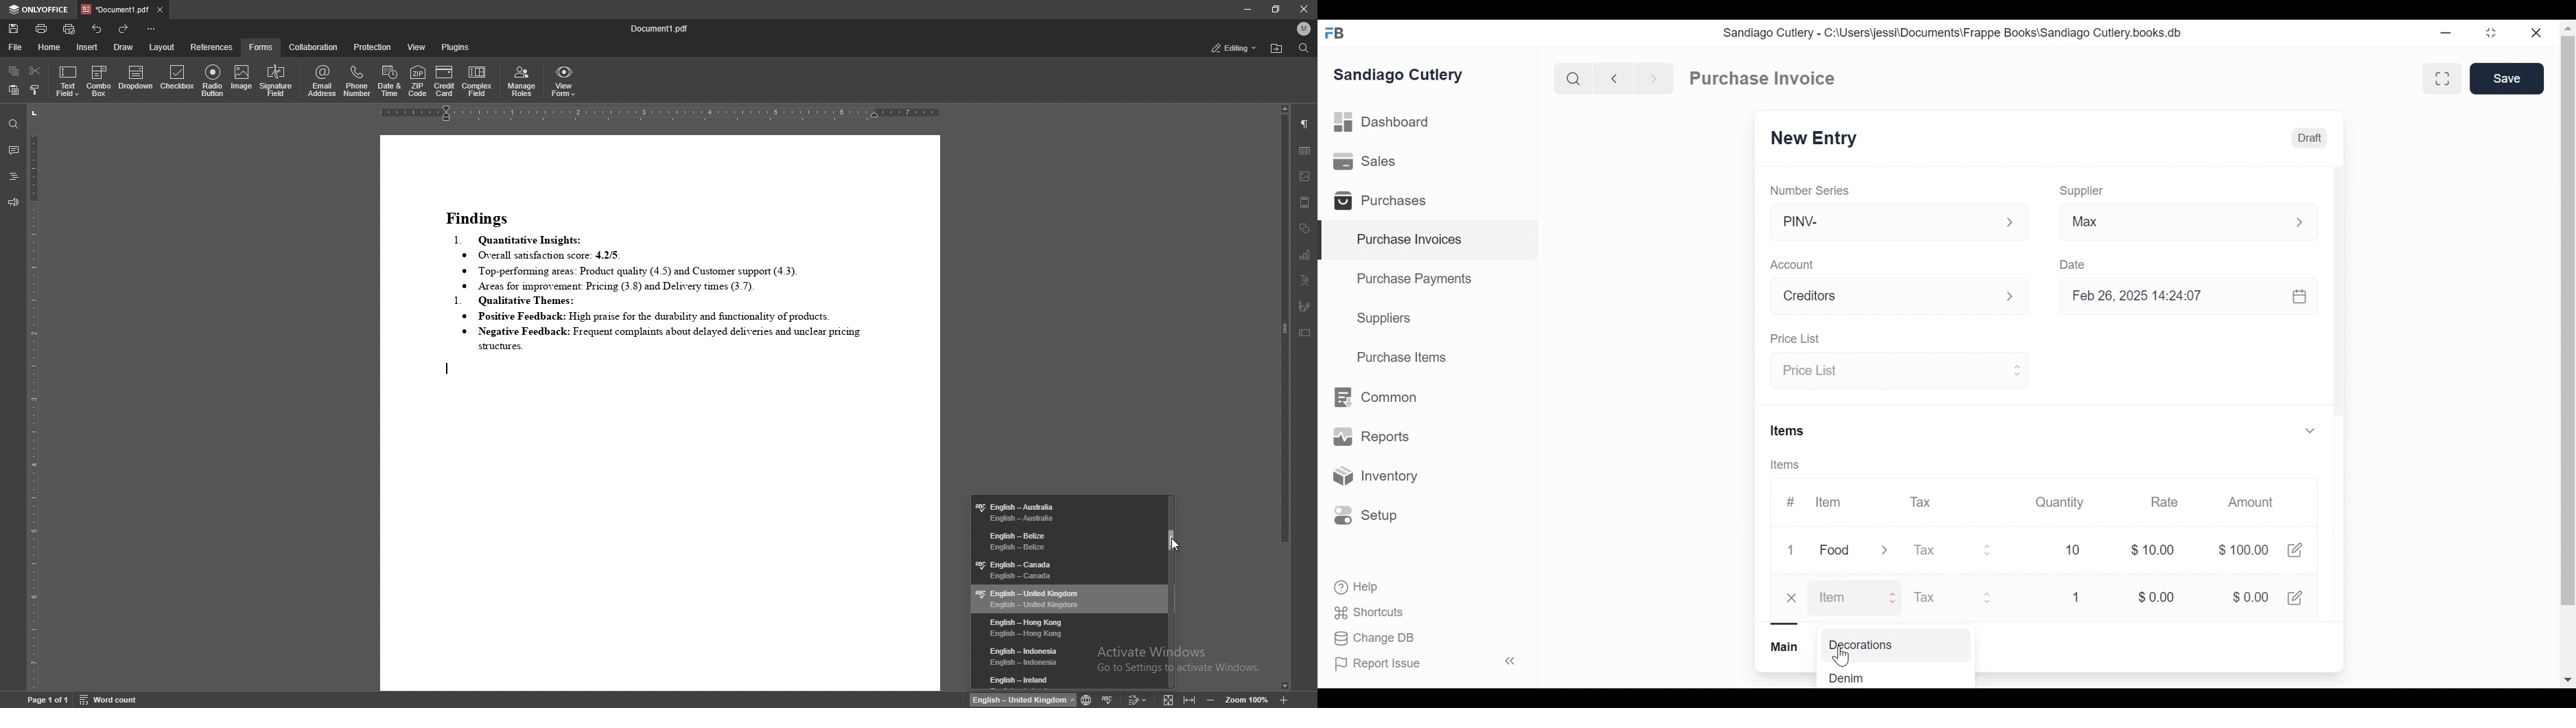 The image size is (2576, 728). I want to click on scroll bar, so click(1285, 399).